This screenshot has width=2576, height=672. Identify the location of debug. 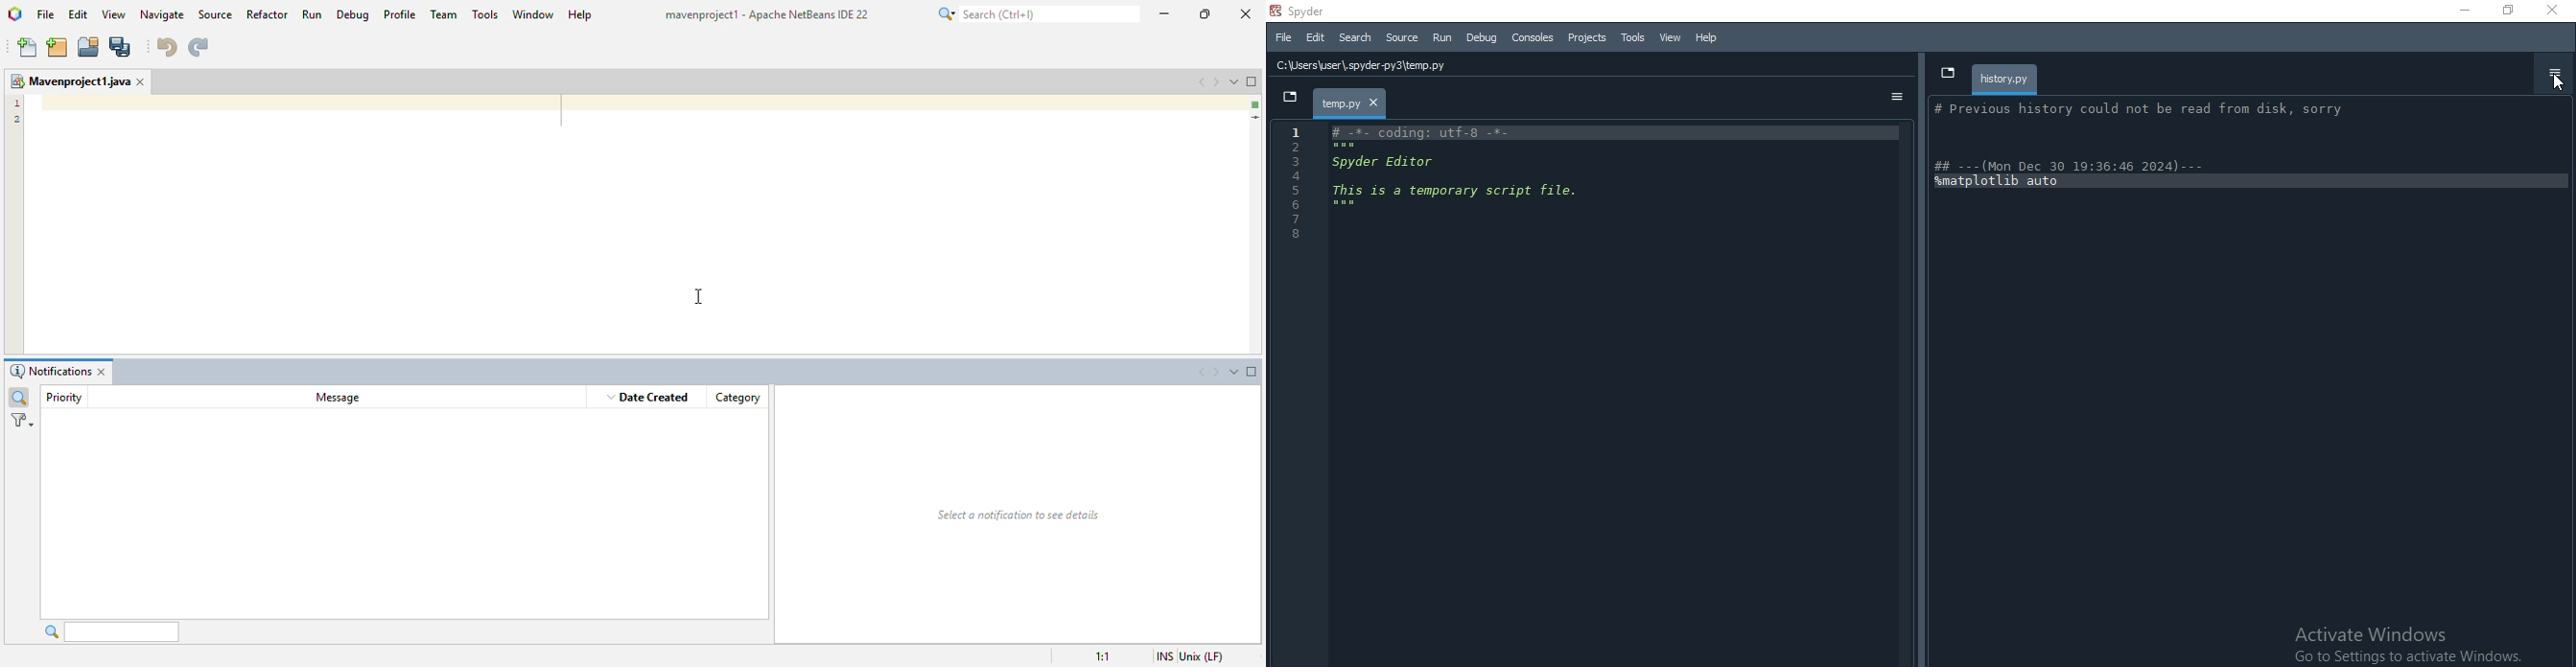
(353, 15).